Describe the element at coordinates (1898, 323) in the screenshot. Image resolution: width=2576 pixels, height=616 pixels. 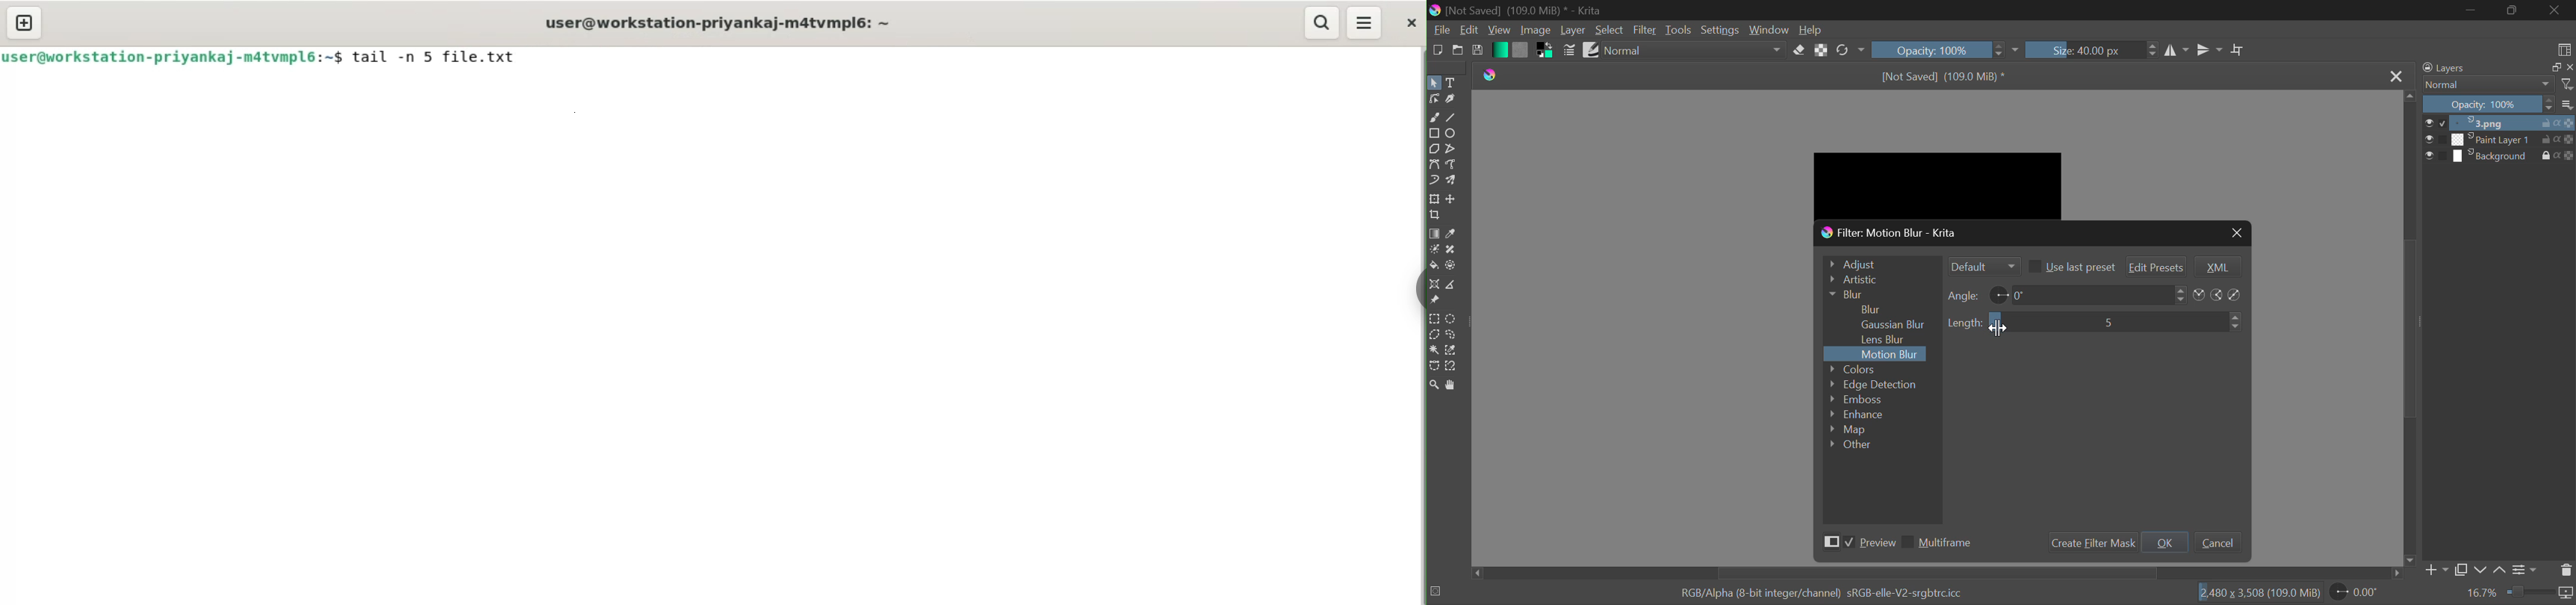
I see `Gaussian Blur` at that location.